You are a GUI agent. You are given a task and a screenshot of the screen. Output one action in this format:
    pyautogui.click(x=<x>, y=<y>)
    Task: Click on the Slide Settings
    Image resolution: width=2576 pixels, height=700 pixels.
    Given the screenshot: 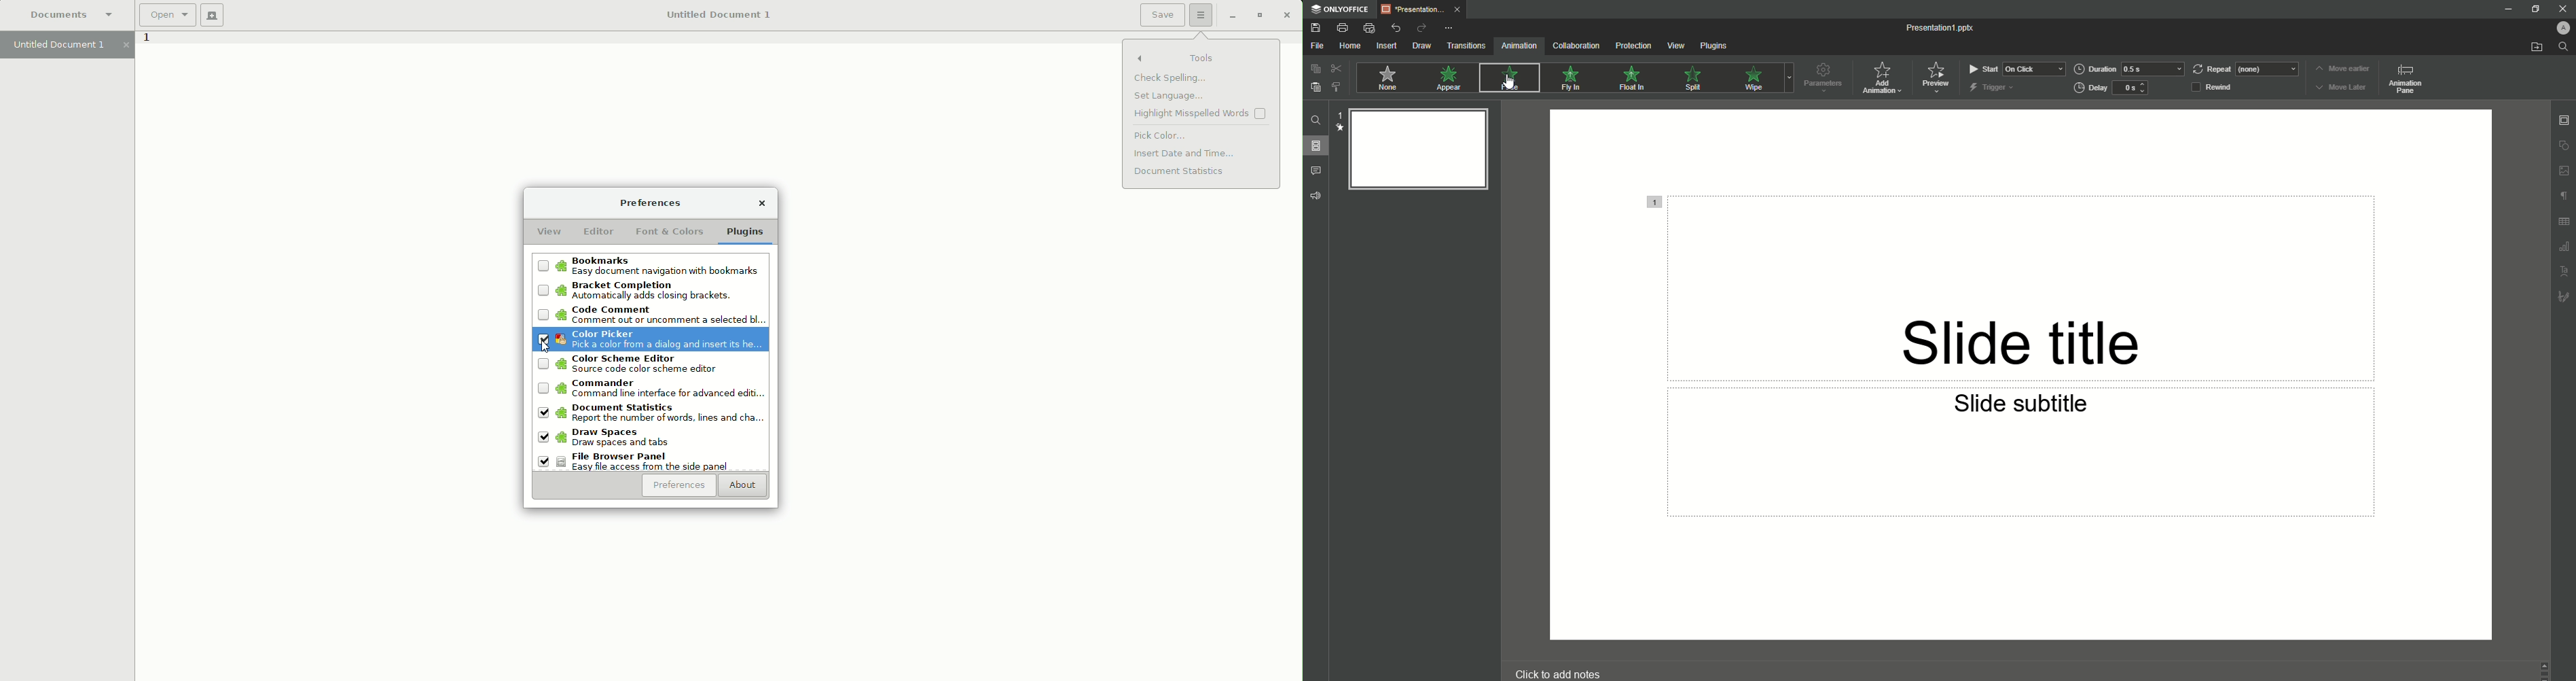 What is the action you would take?
    pyautogui.click(x=2564, y=119)
    